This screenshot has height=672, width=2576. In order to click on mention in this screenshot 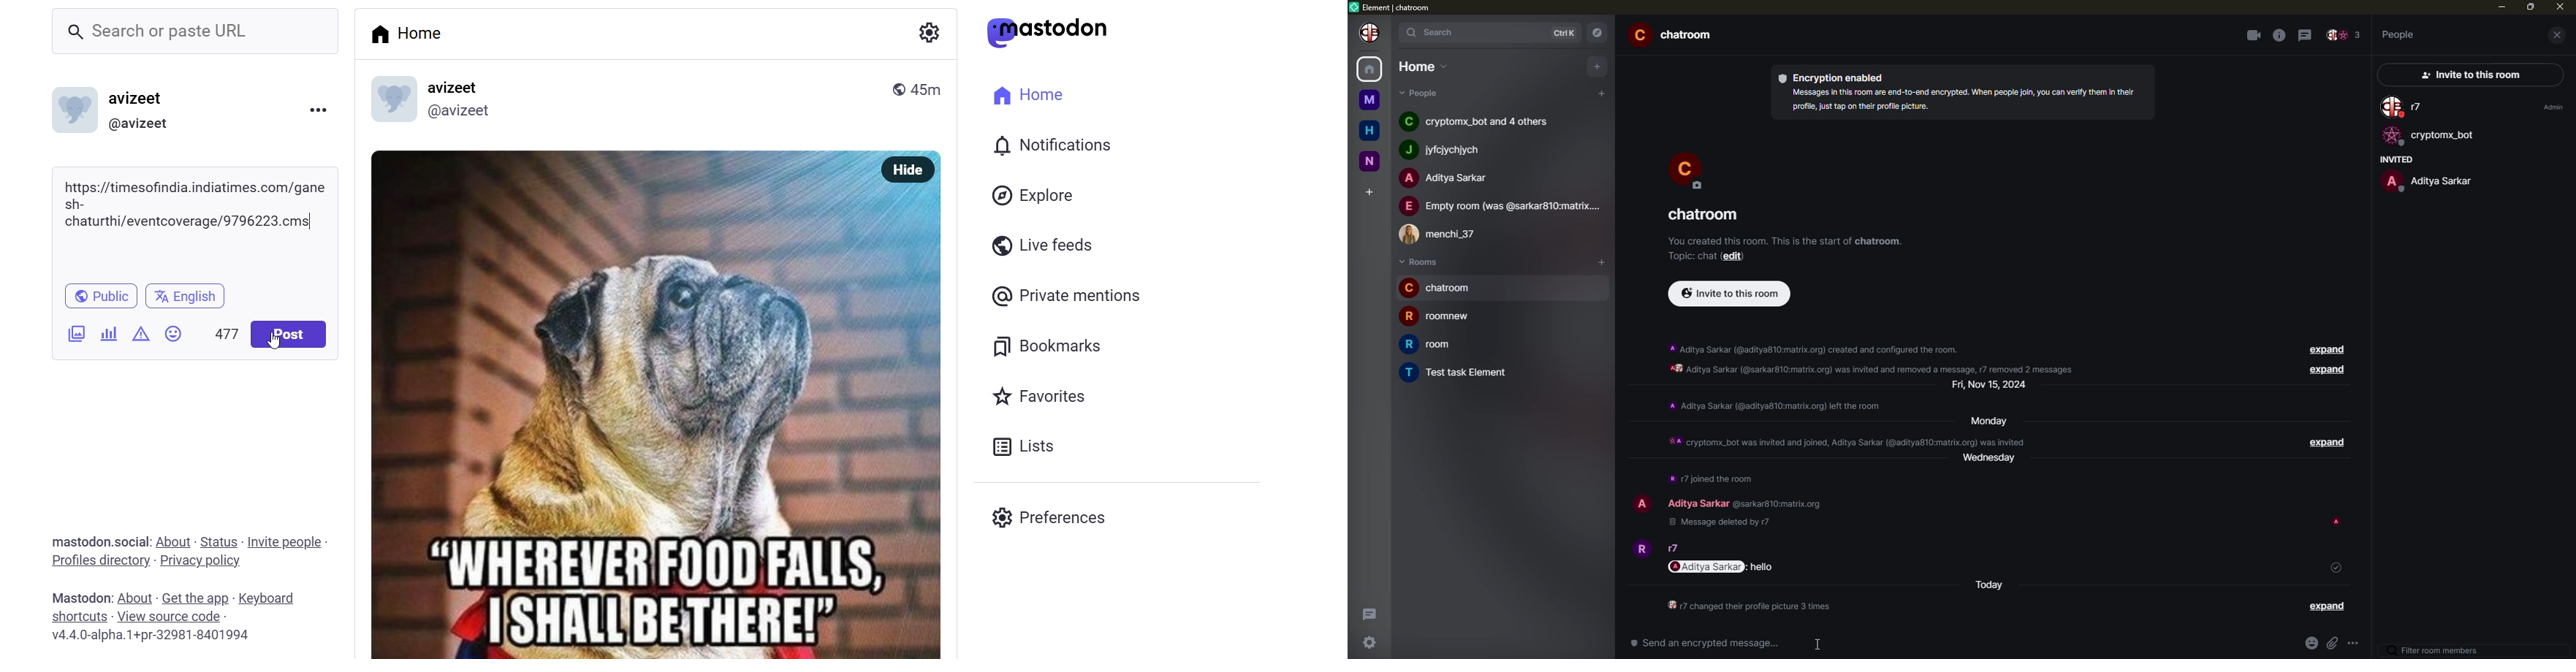, I will do `click(1707, 566)`.